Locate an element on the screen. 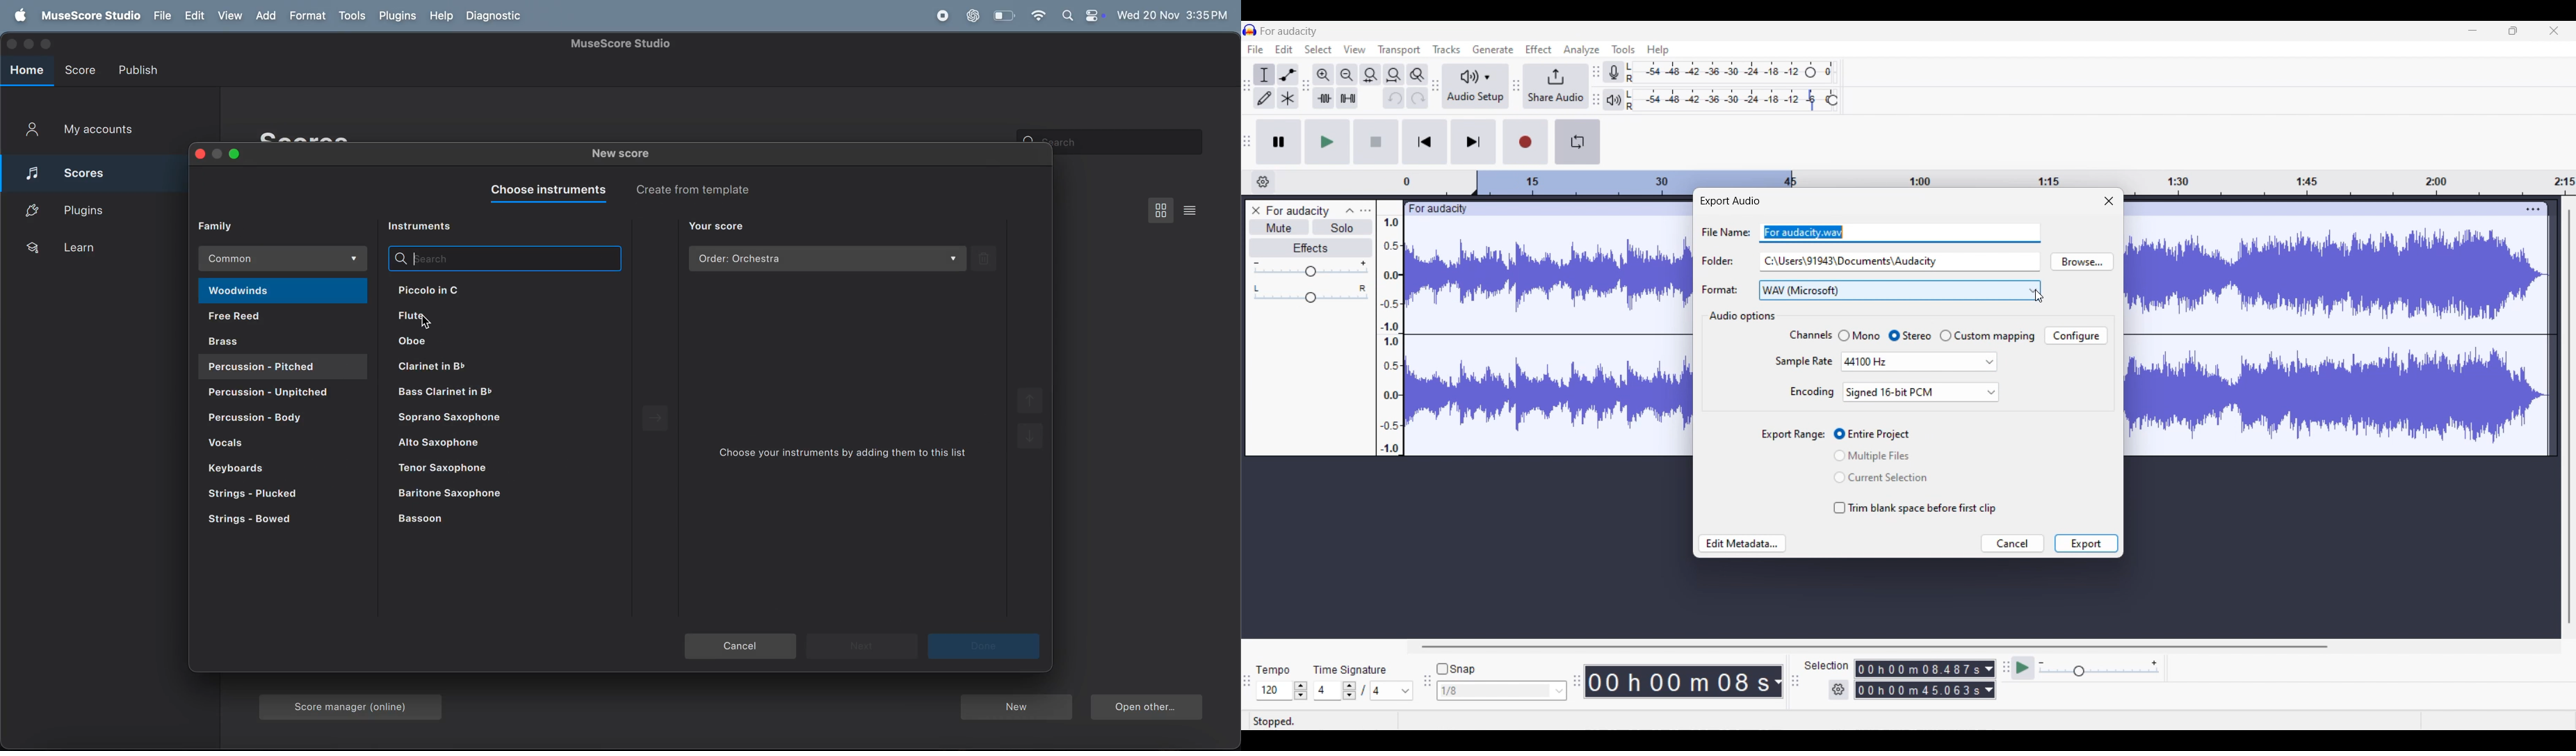 The height and width of the screenshot is (756, 2576). next is located at coordinates (986, 646).